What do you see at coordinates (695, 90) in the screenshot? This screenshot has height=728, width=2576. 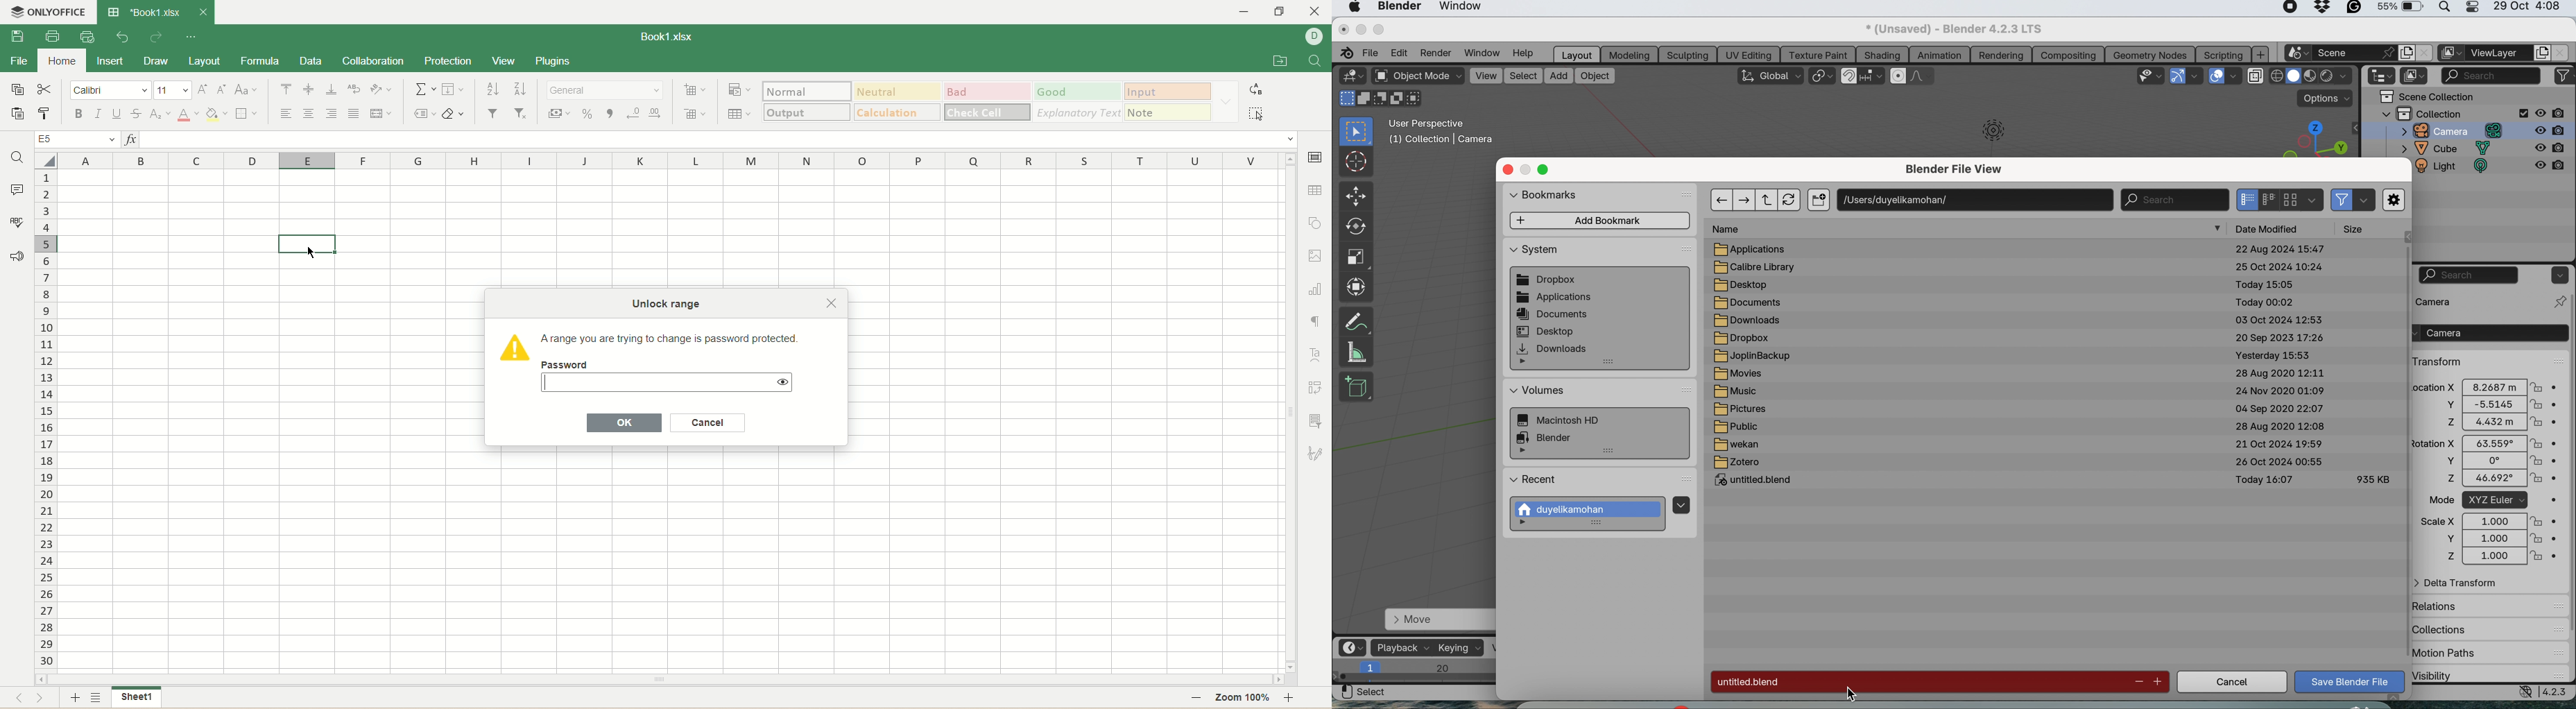 I see `insert cell` at bounding box center [695, 90].